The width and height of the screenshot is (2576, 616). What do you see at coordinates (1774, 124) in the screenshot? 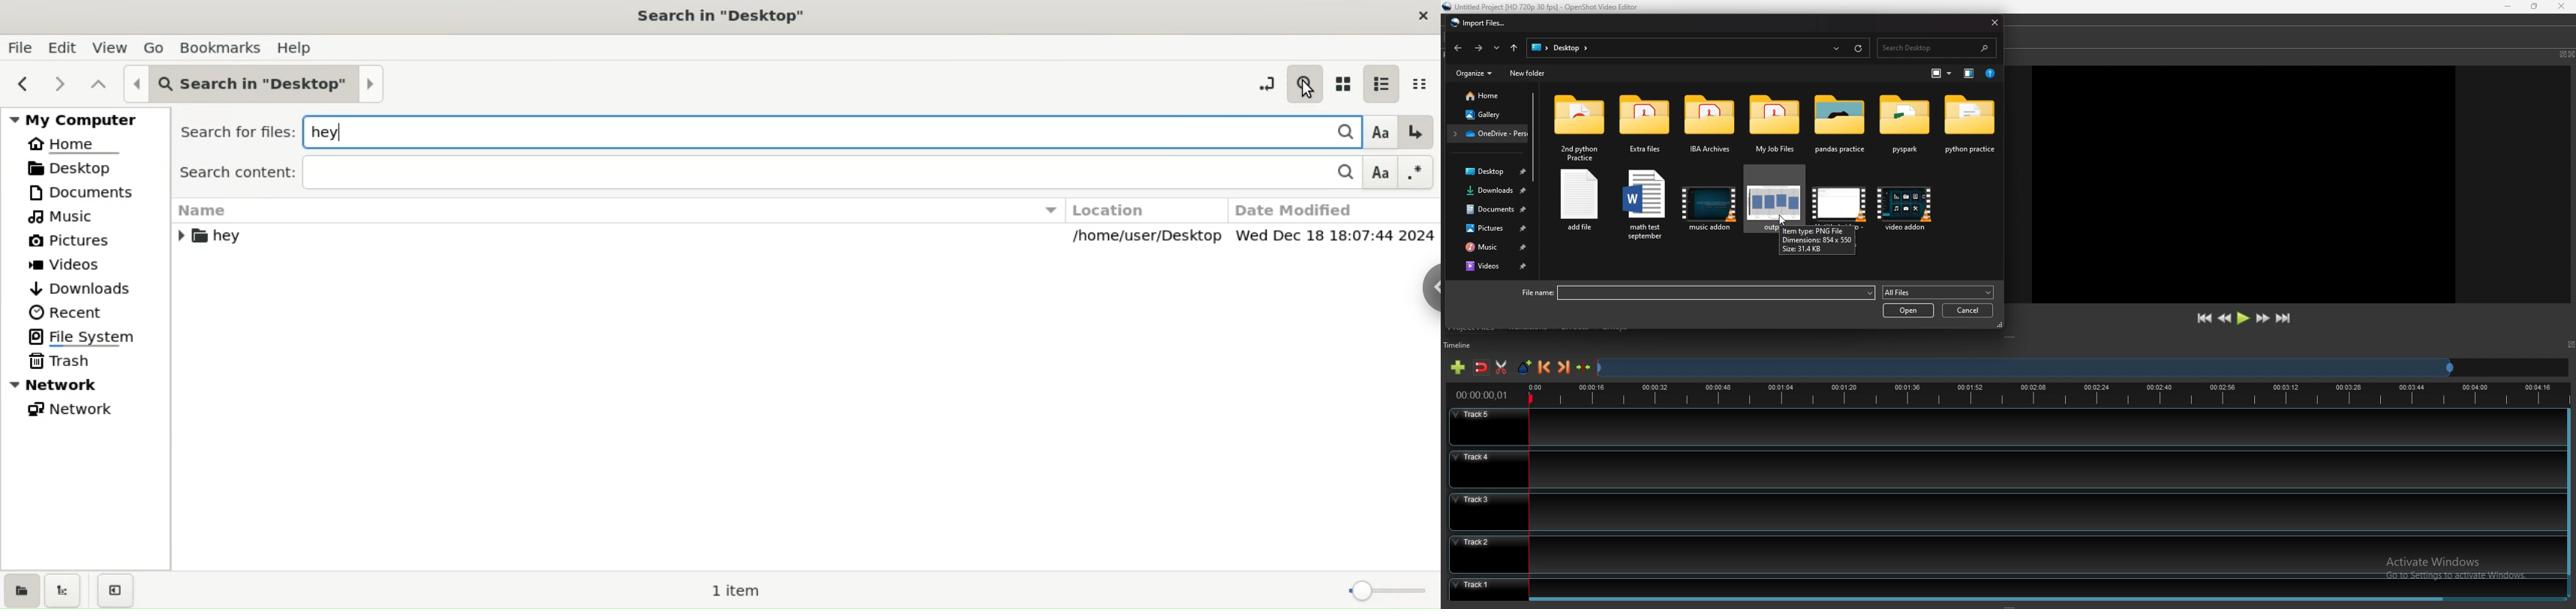
I see `folder` at bounding box center [1774, 124].